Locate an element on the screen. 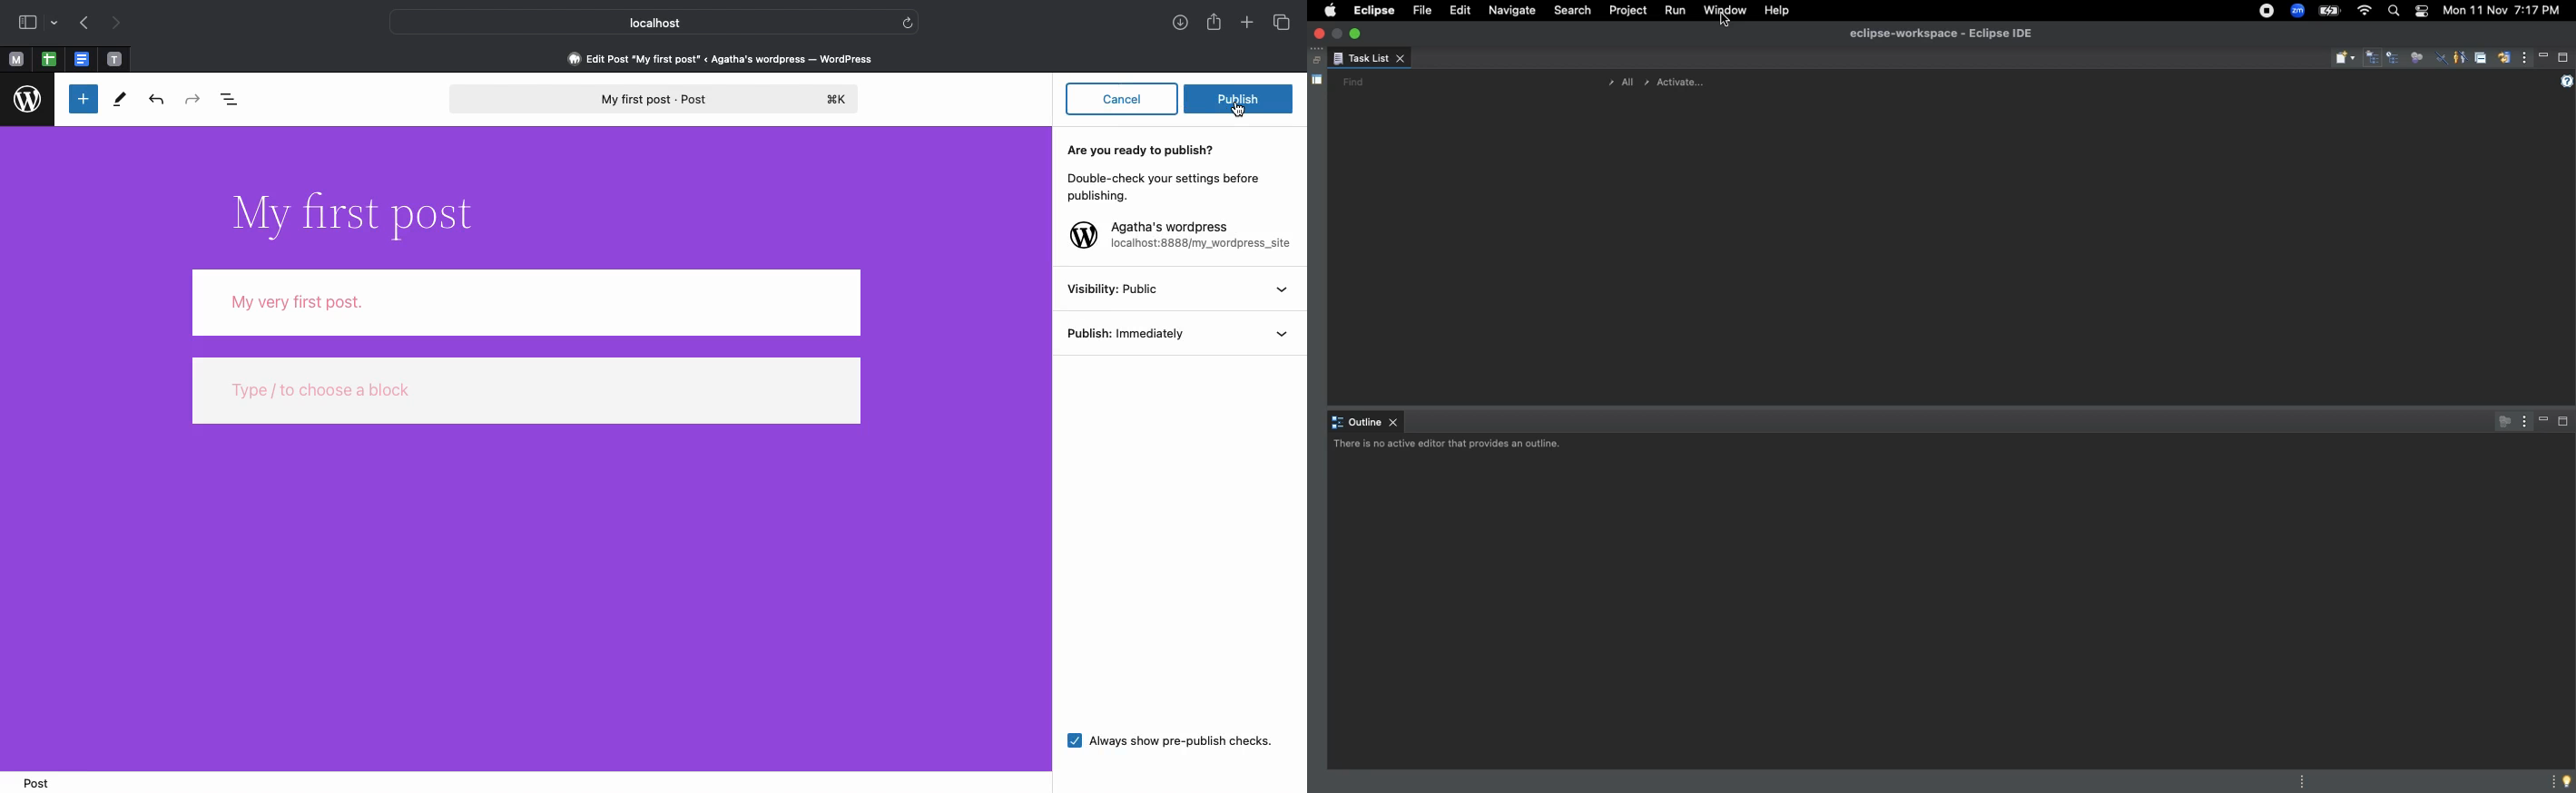 Image resolution: width=2576 pixels, height=812 pixels. Visibility: Public is located at coordinates (1185, 289).